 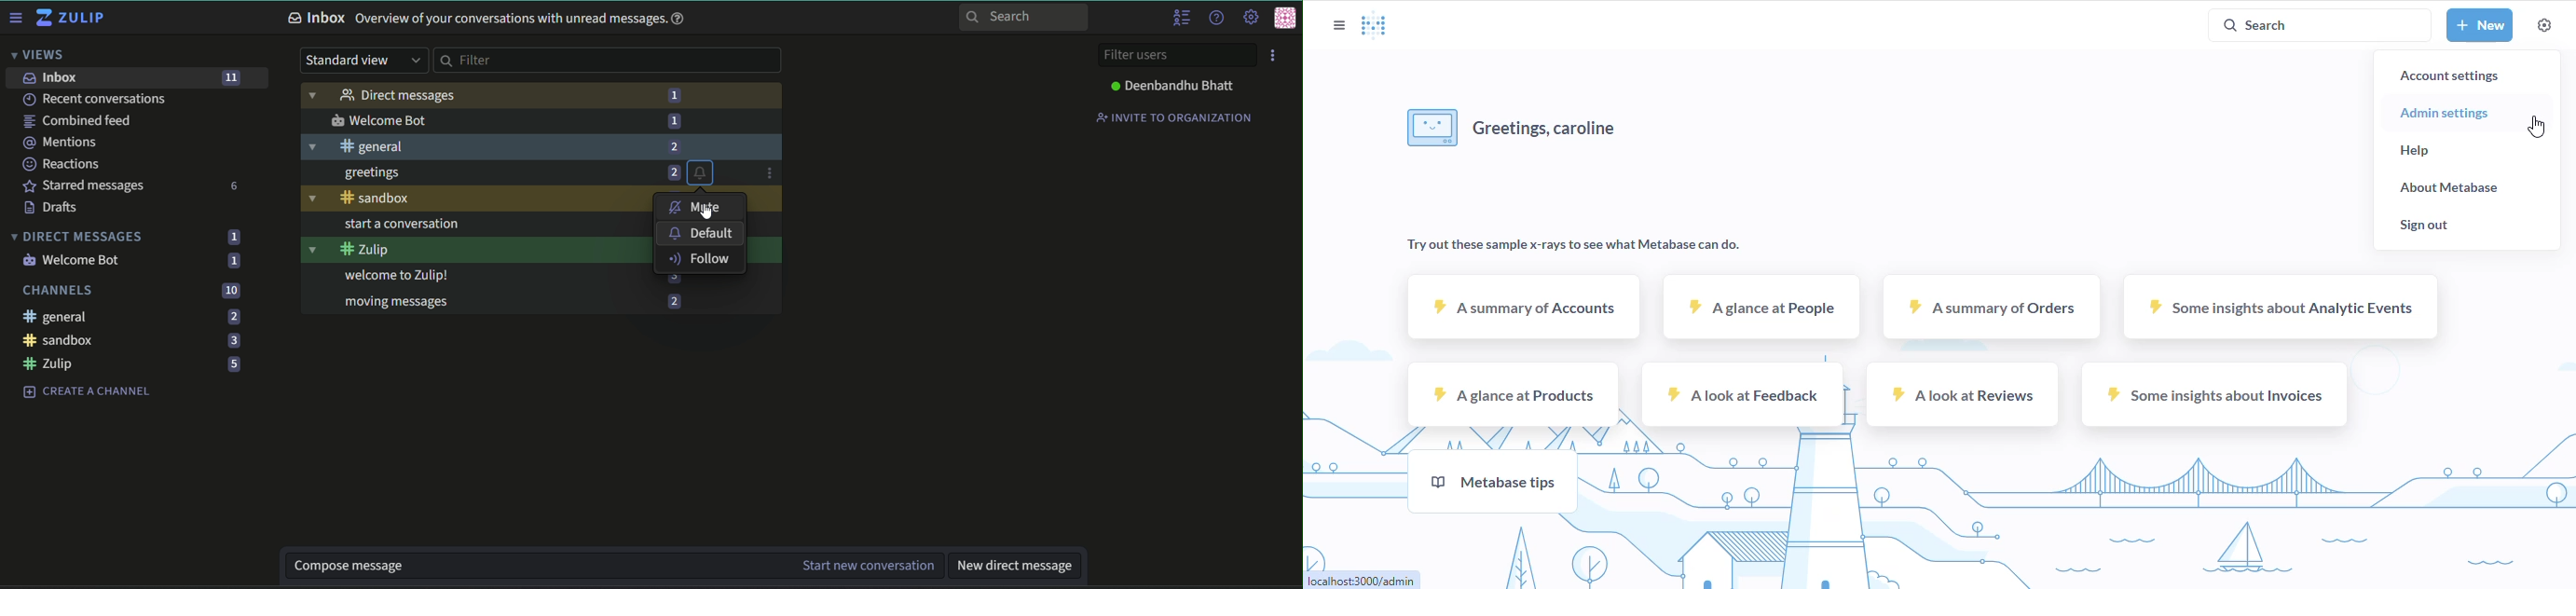 I want to click on Deenbandhu Bhatt, so click(x=1175, y=85).